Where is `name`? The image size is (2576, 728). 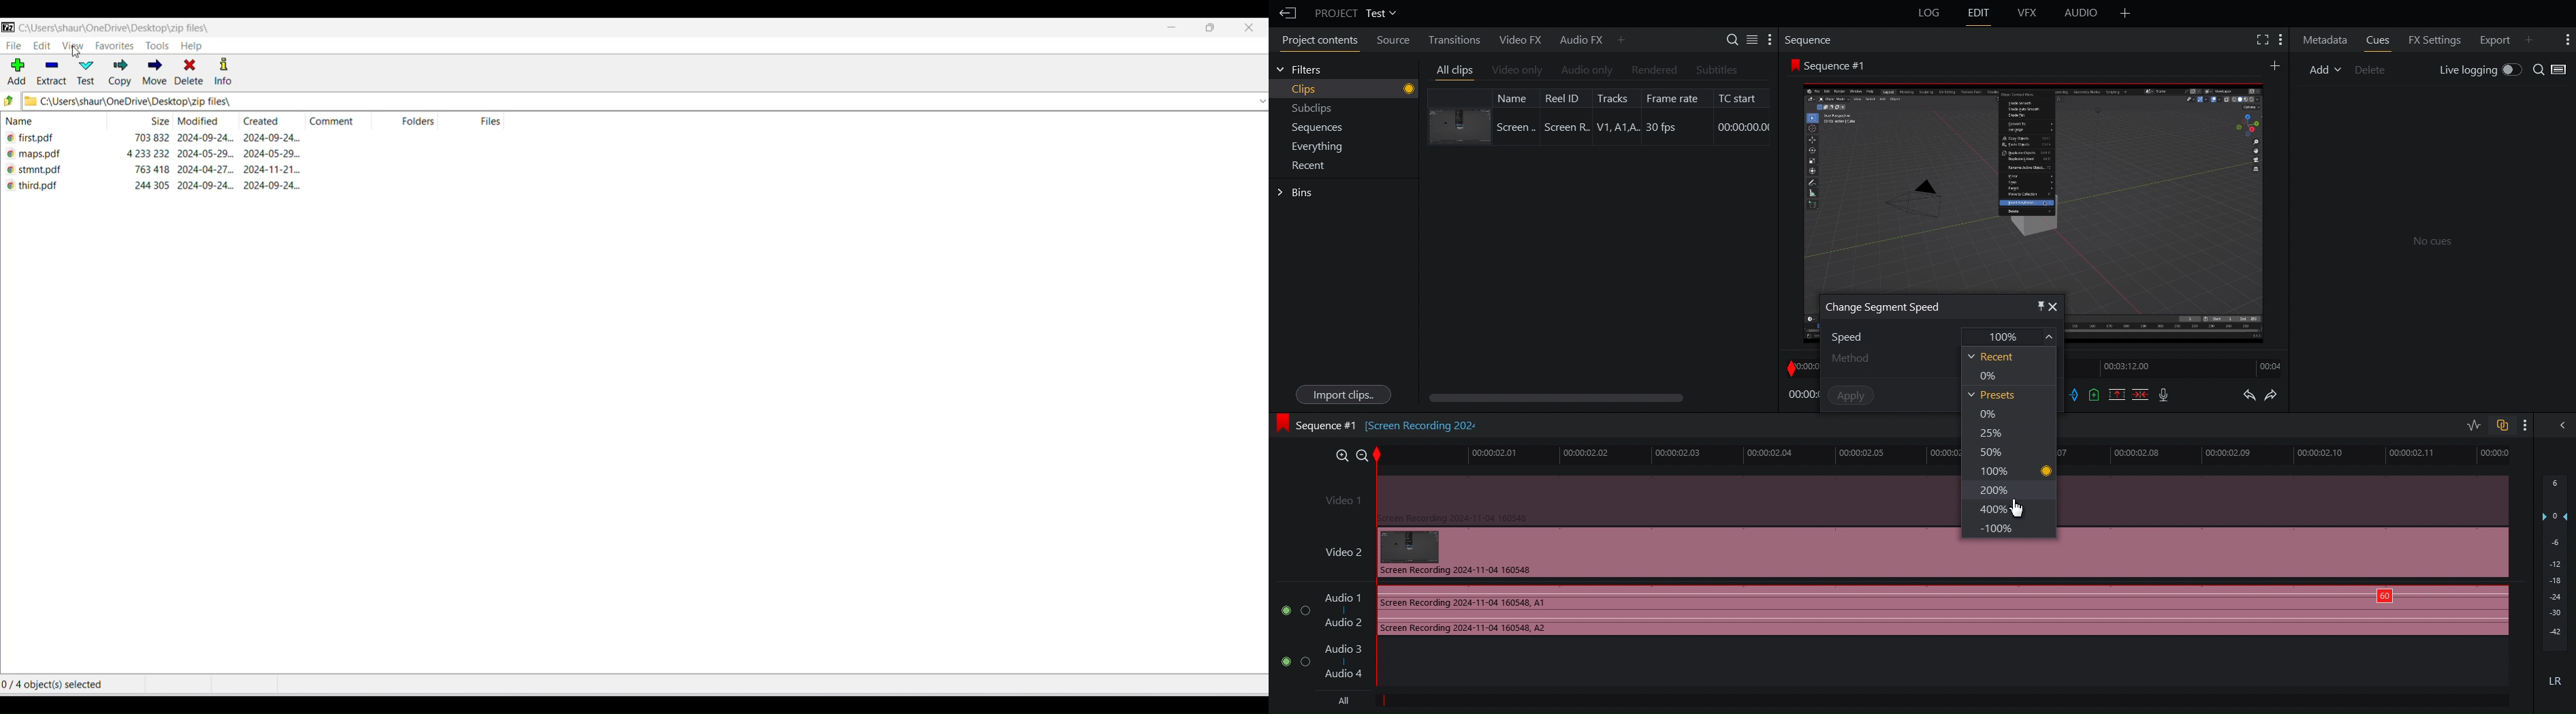
name is located at coordinates (60, 123).